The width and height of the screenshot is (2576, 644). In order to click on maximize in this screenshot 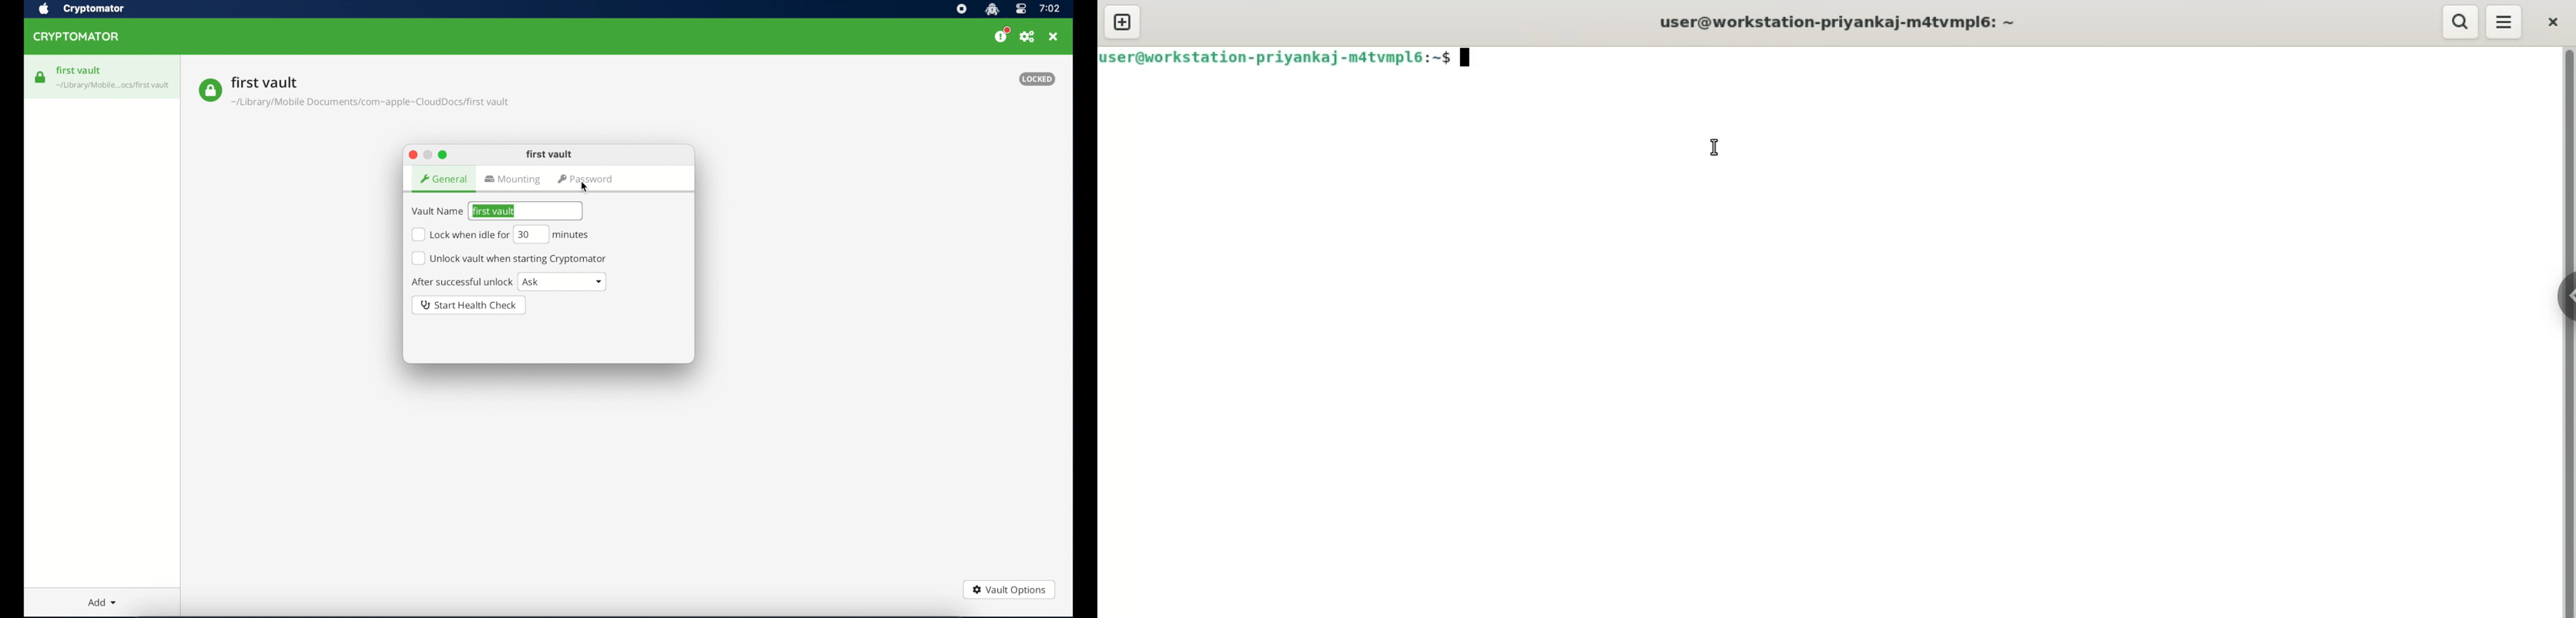, I will do `click(443, 154)`.